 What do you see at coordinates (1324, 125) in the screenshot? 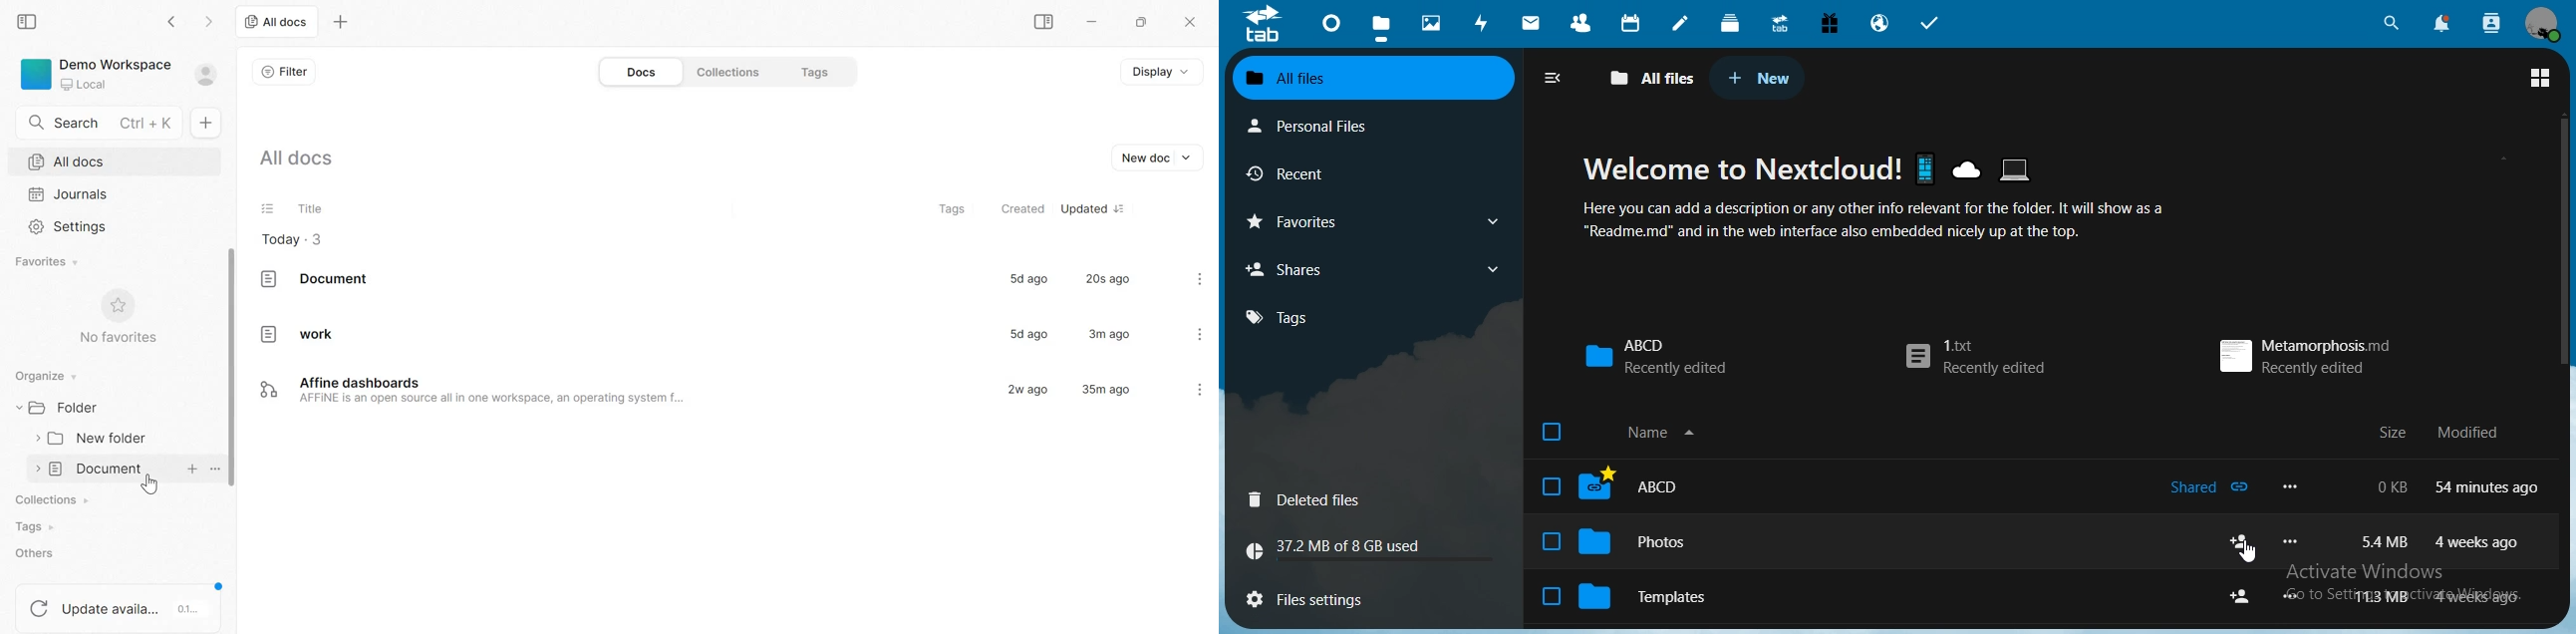
I see `personal files` at bounding box center [1324, 125].